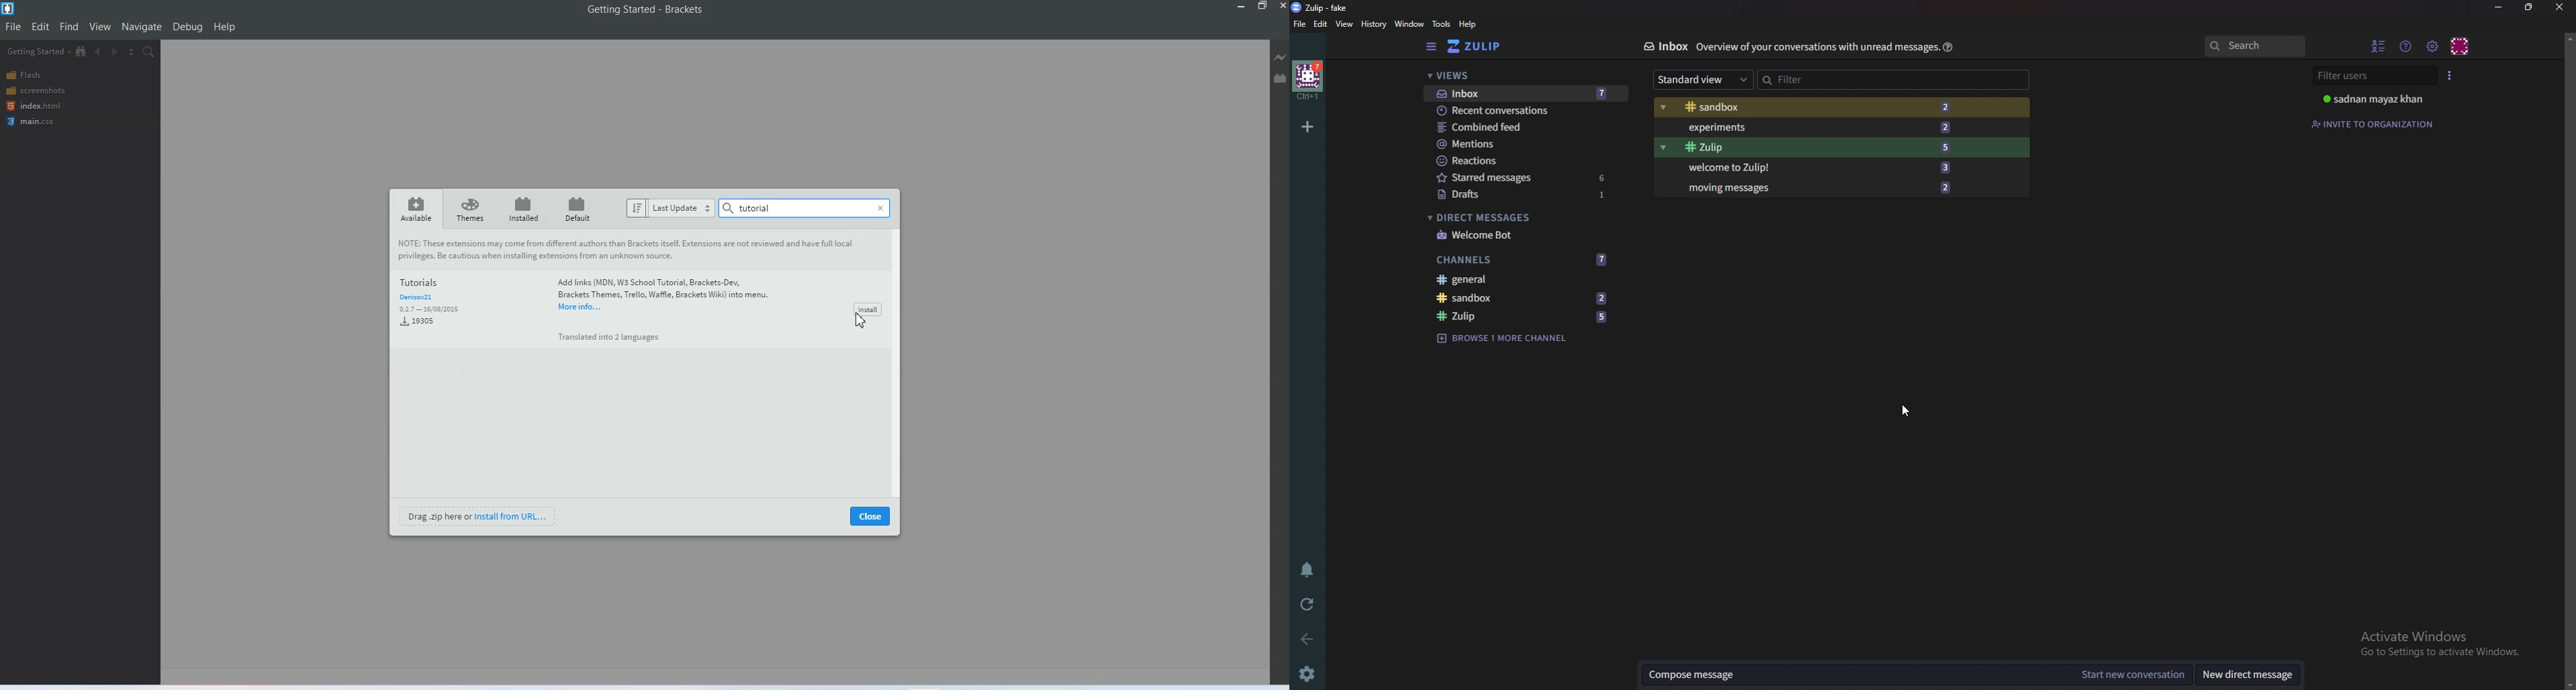  I want to click on View, so click(101, 27).